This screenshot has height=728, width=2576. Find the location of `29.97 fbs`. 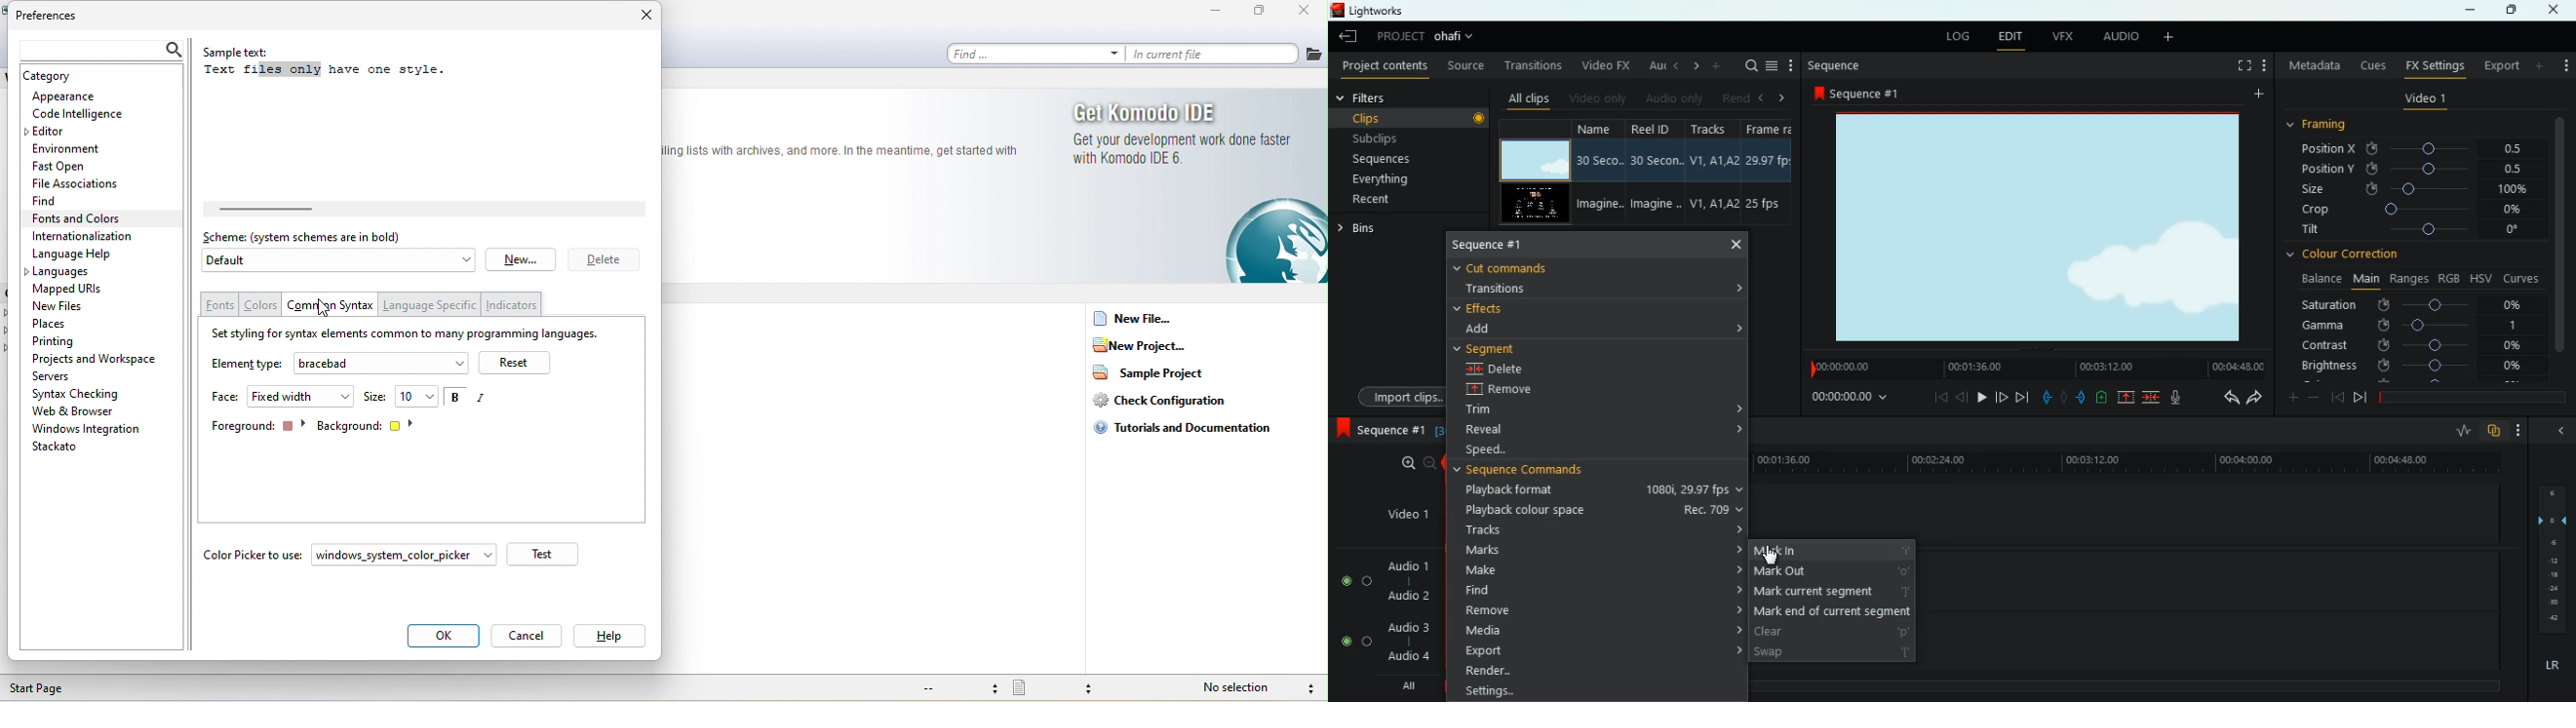

29.97 fbs is located at coordinates (1771, 159).